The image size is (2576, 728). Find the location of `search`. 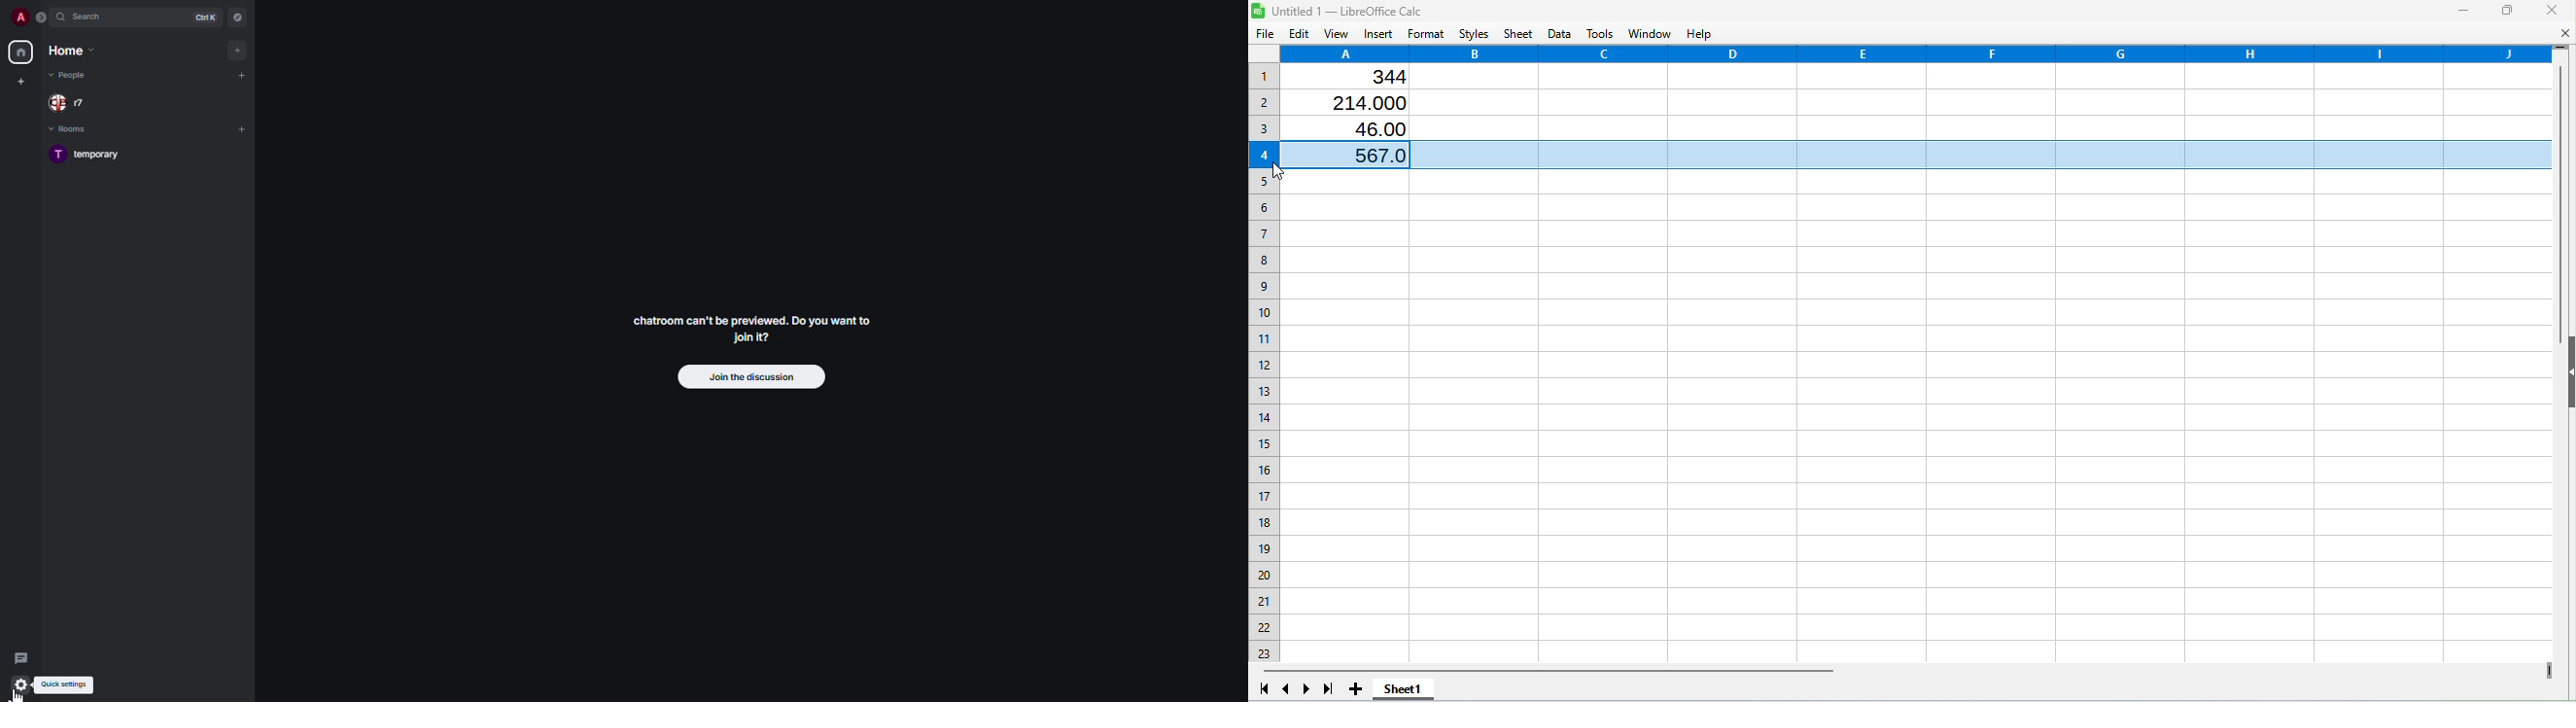

search is located at coordinates (94, 16).